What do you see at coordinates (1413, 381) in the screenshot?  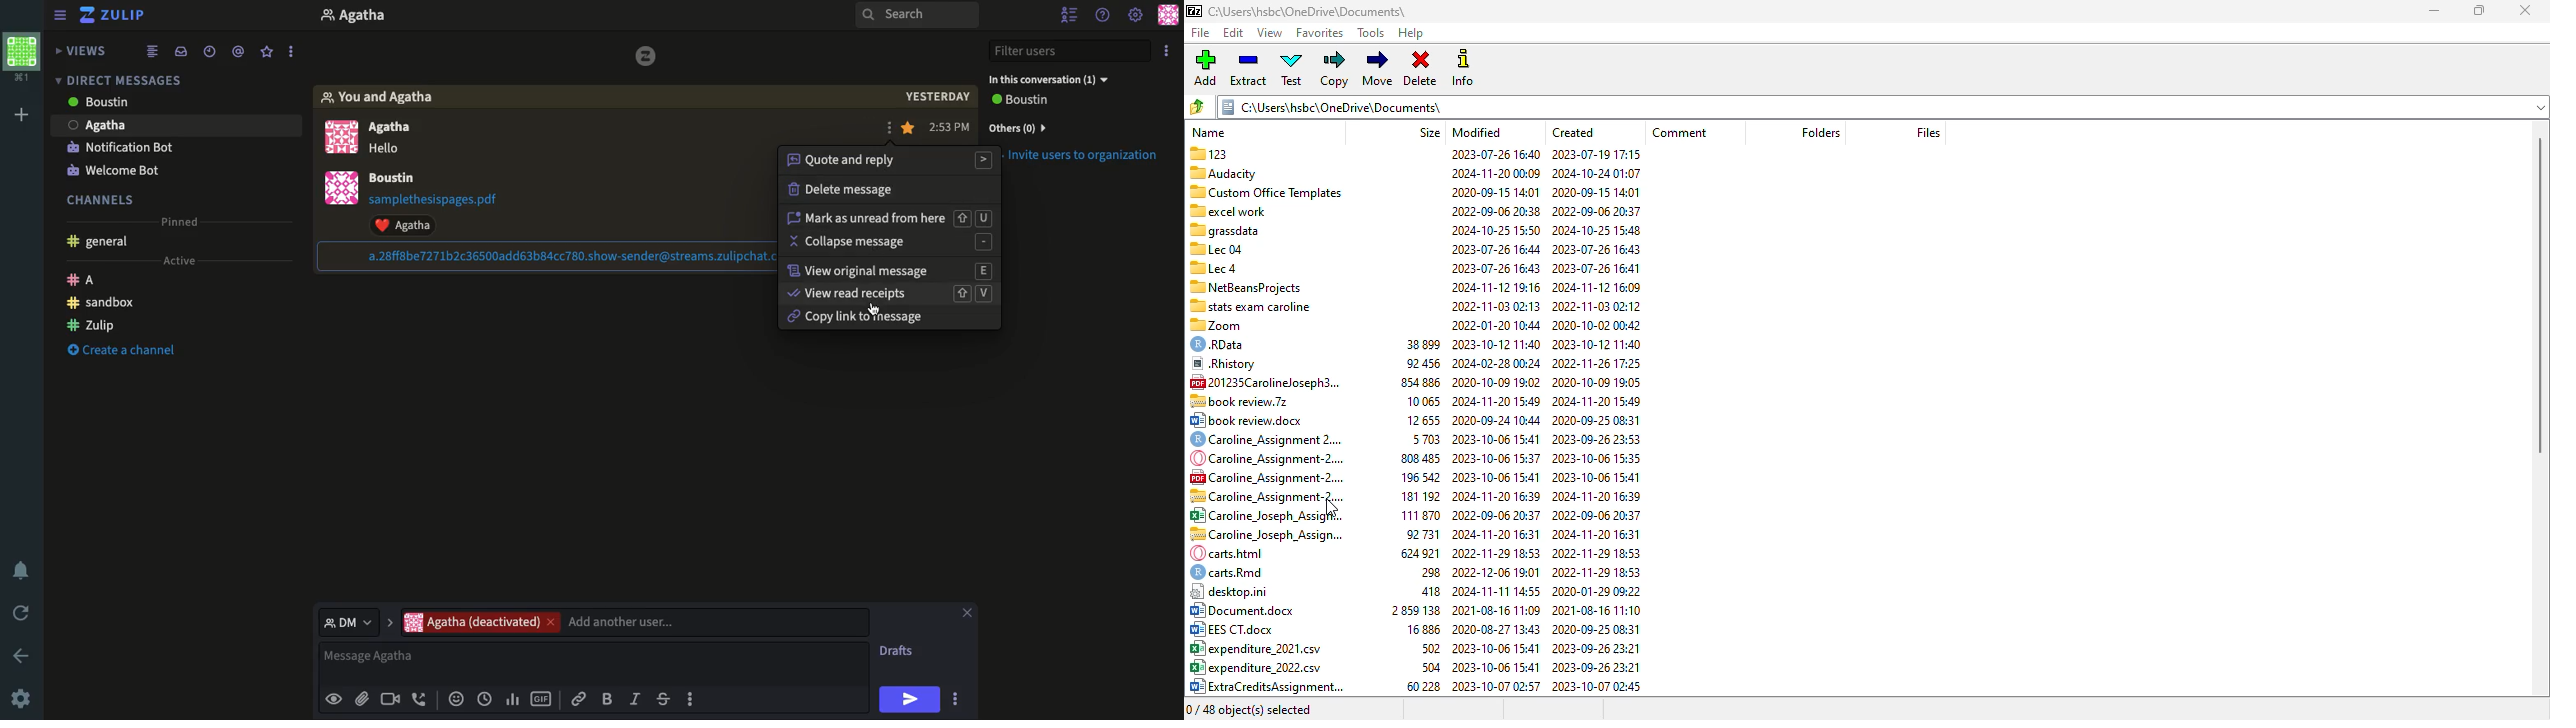 I see `C2 201235Carolineloseph3... 854 886 2020-10-09 19:02 2020-10-09 19:05` at bounding box center [1413, 381].